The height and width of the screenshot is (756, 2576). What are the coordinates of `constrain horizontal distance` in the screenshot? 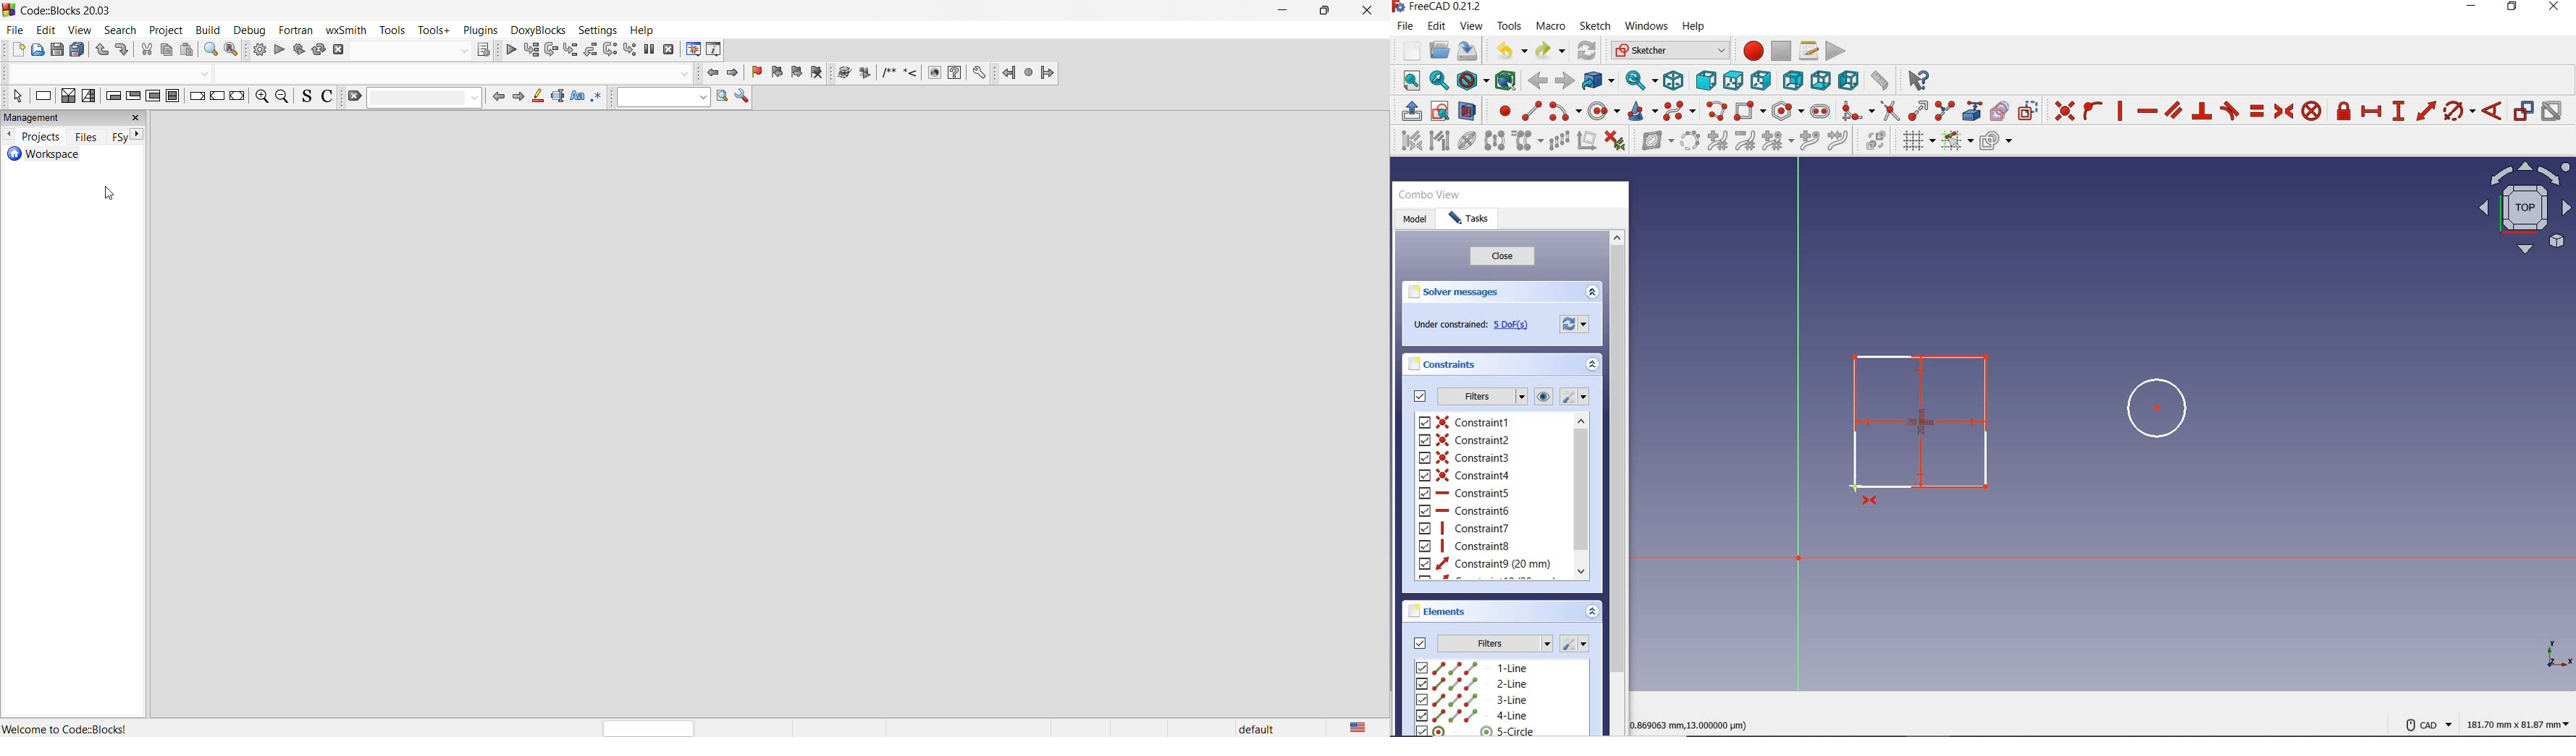 It's located at (2372, 111).